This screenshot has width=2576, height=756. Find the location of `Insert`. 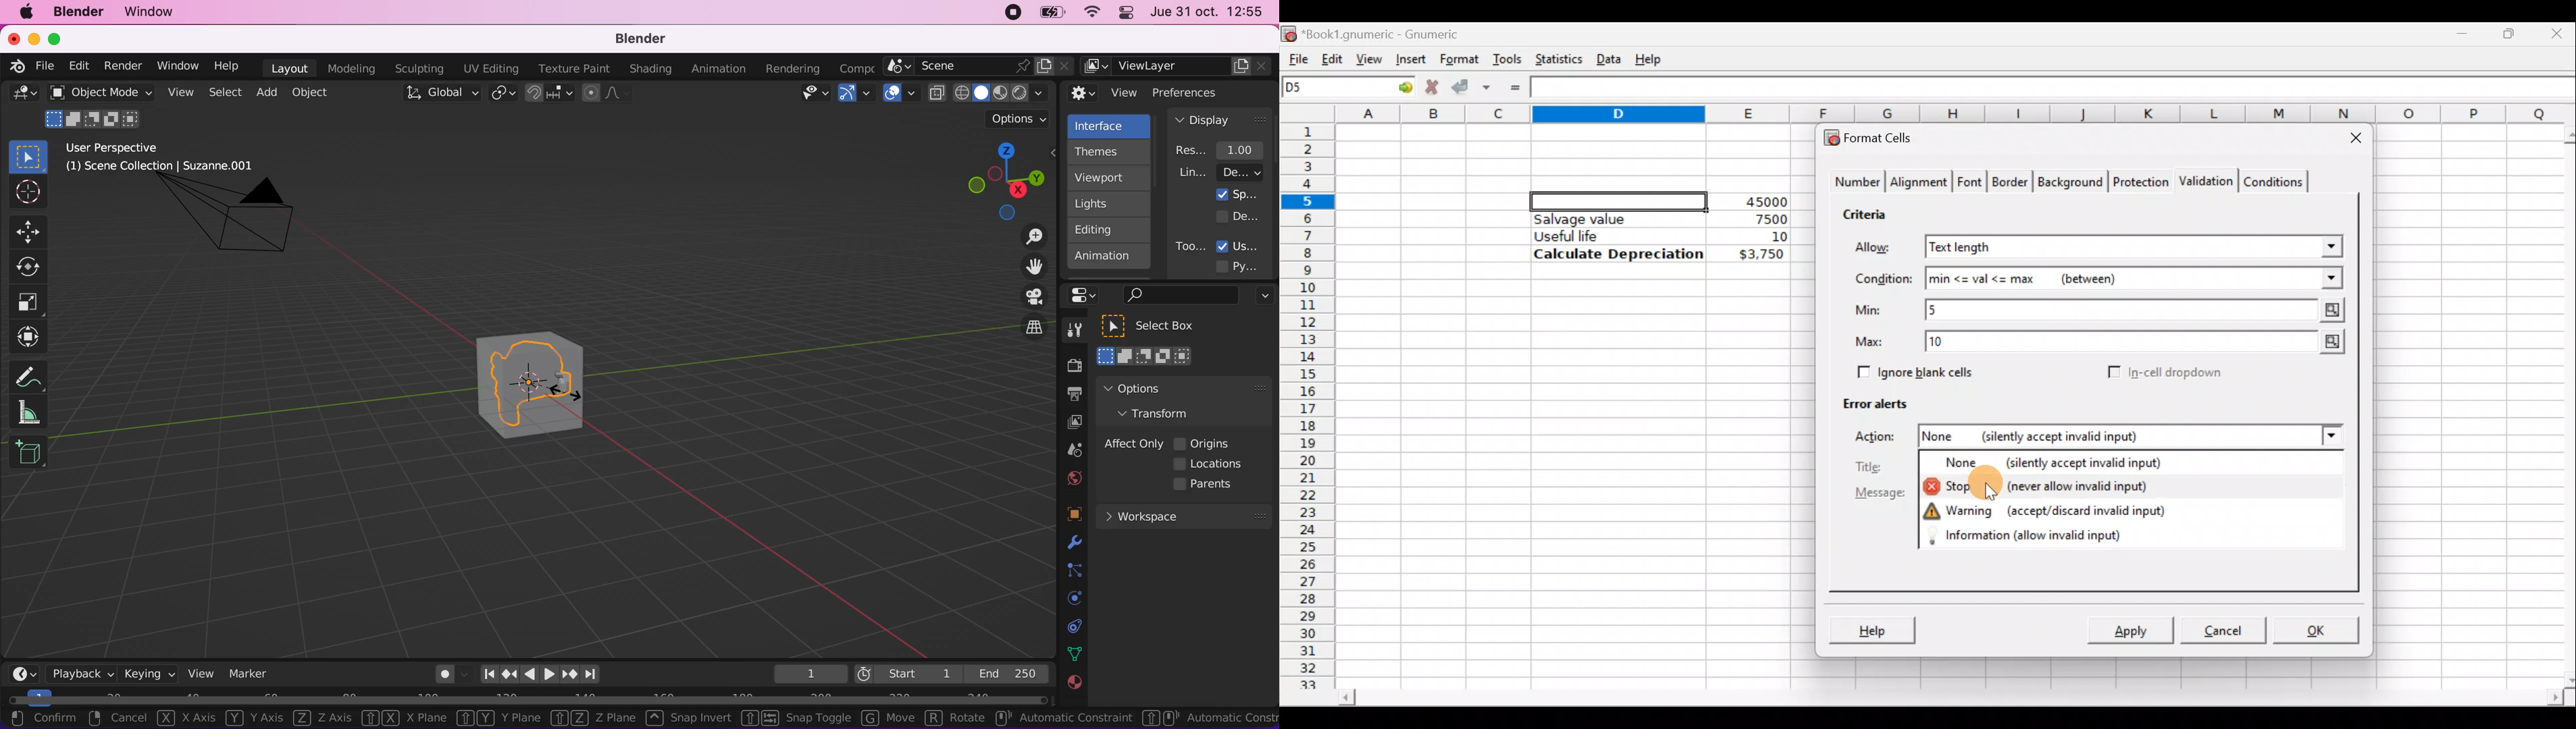

Insert is located at coordinates (1409, 59).